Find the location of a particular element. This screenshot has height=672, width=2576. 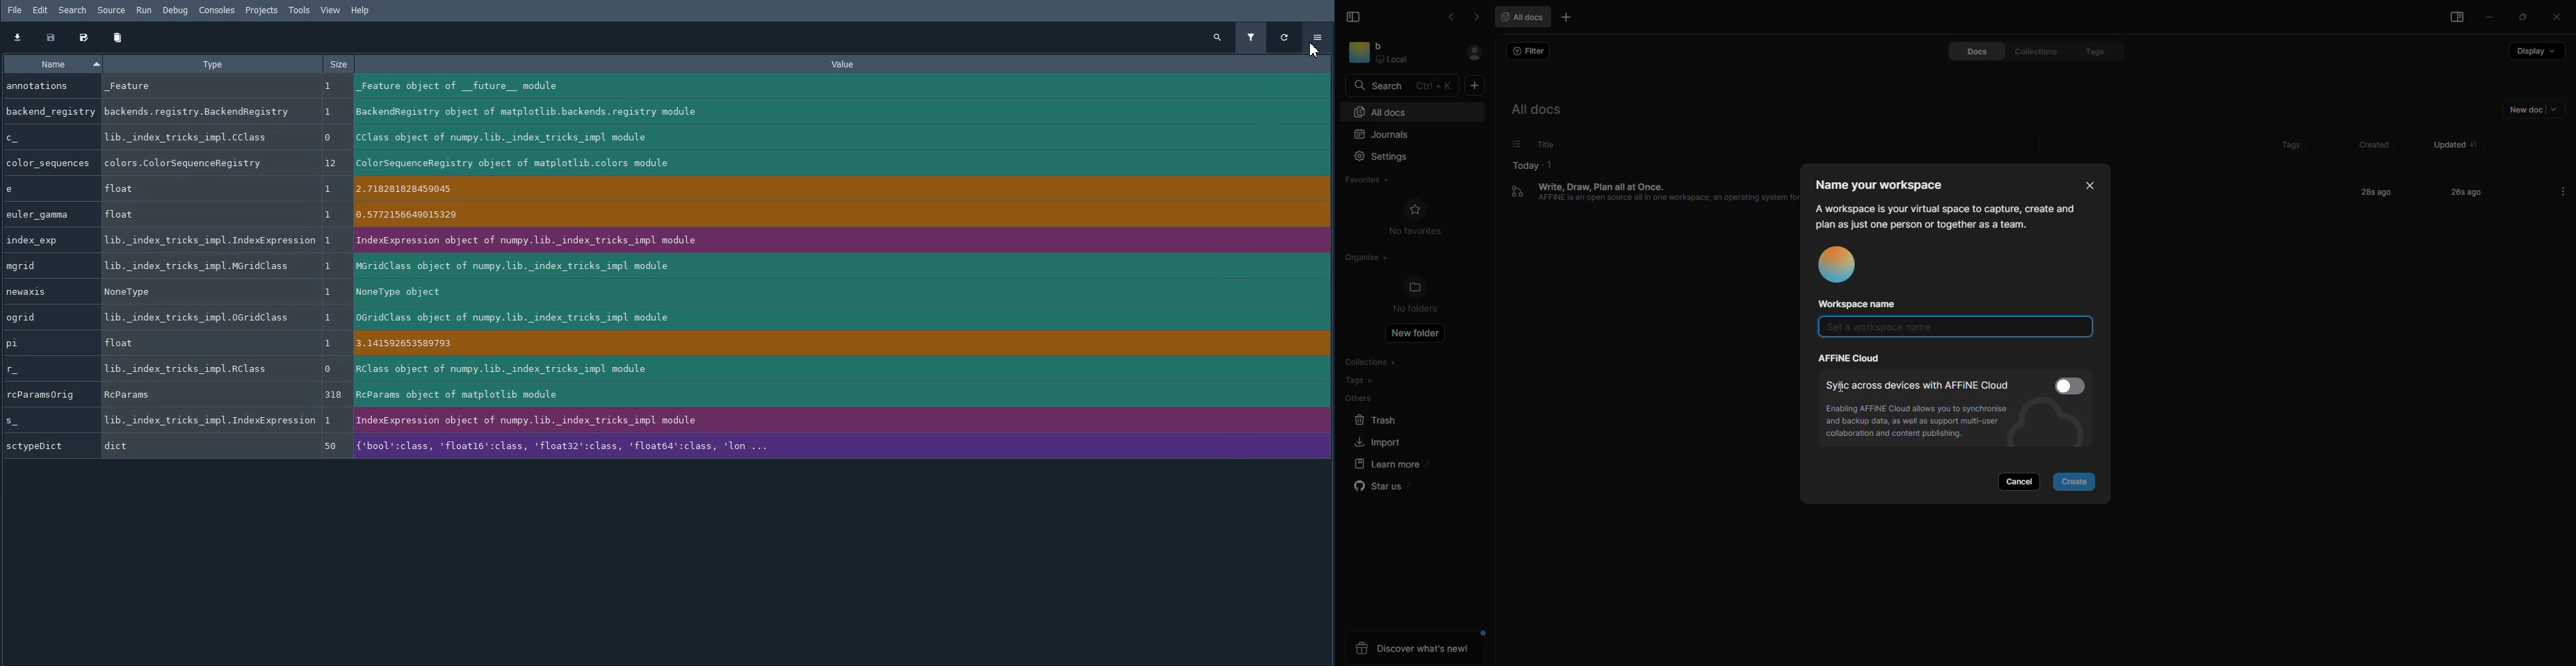

0 is located at coordinates (331, 369).